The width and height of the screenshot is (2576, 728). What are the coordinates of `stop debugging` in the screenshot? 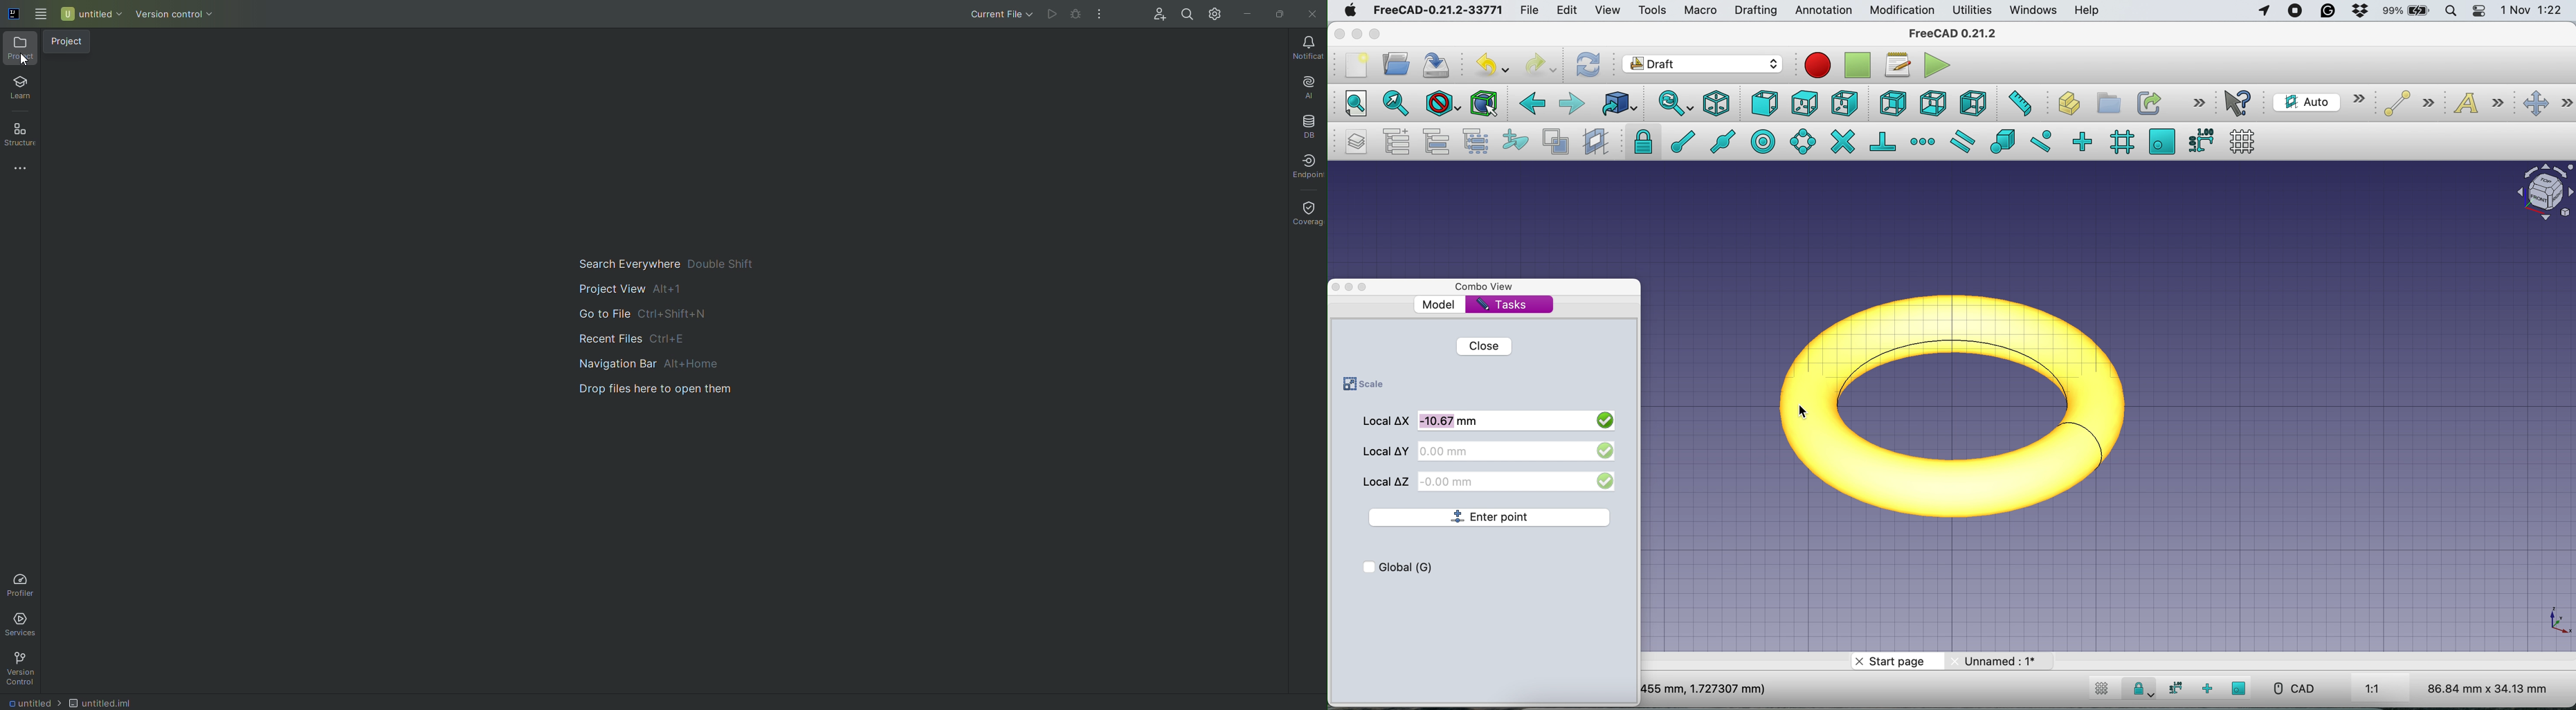 It's located at (1856, 66).